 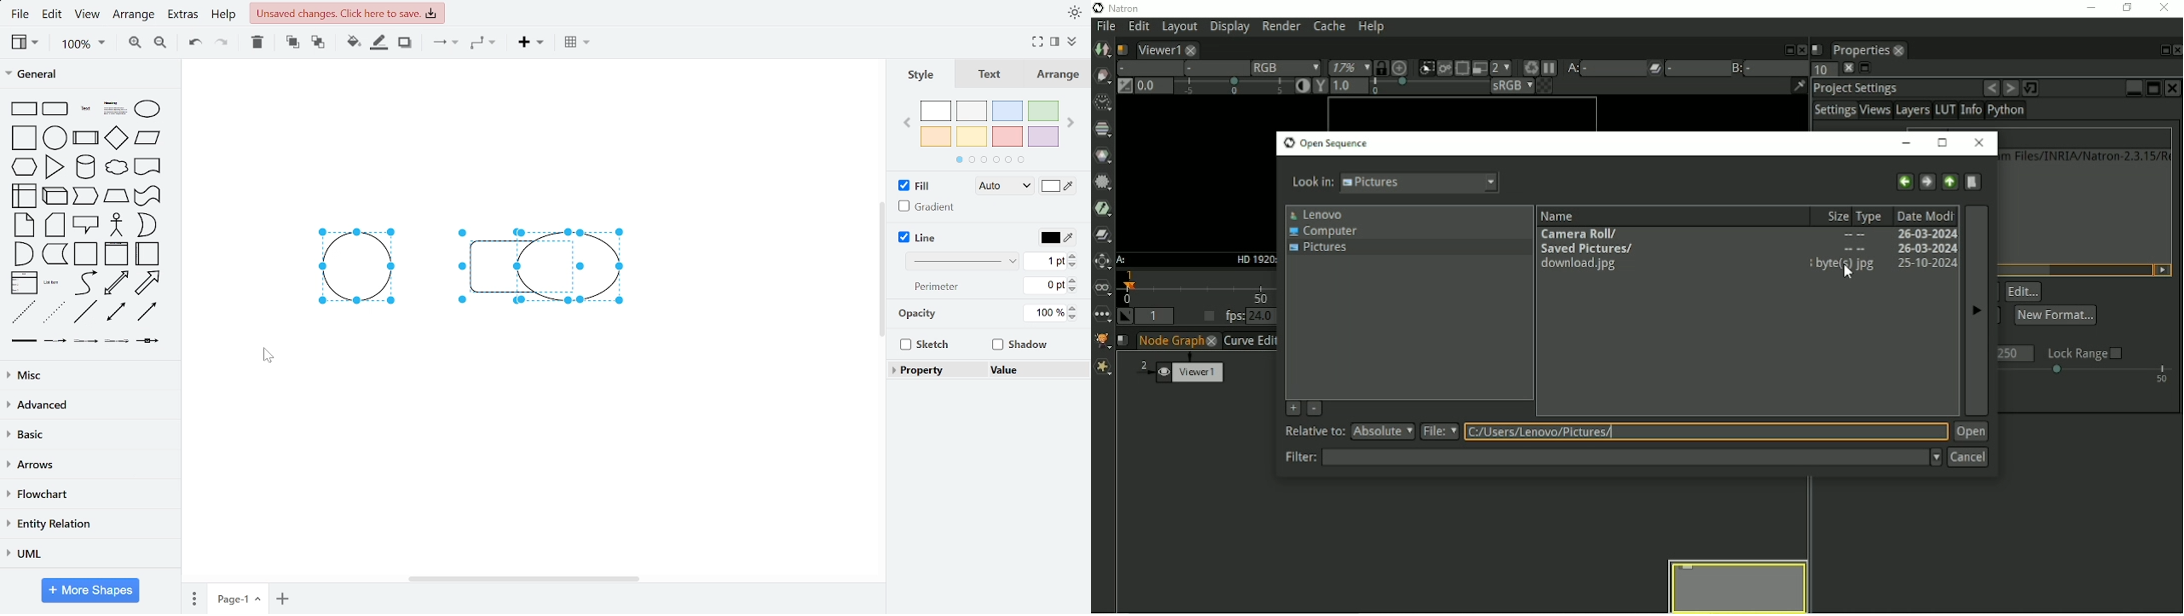 I want to click on step, so click(x=55, y=255).